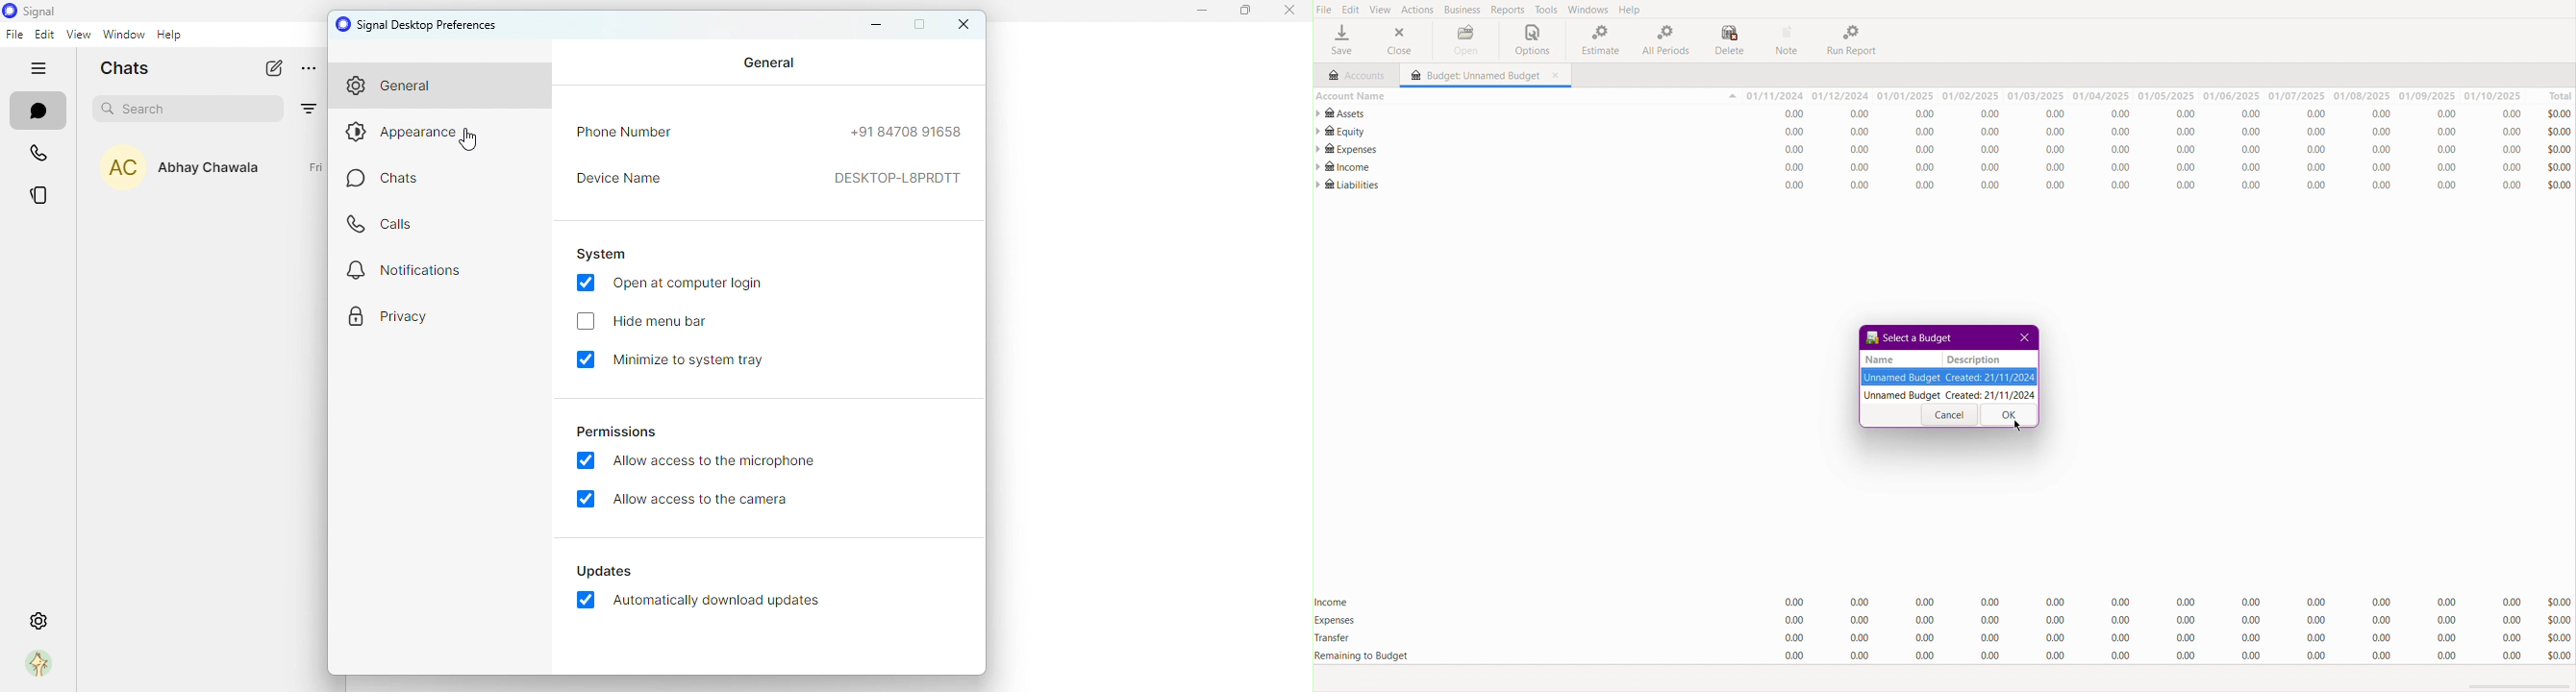 The height and width of the screenshot is (700, 2576). Describe the element at coordinates (1385, 10) in the screenshot. I see `View` at that location.